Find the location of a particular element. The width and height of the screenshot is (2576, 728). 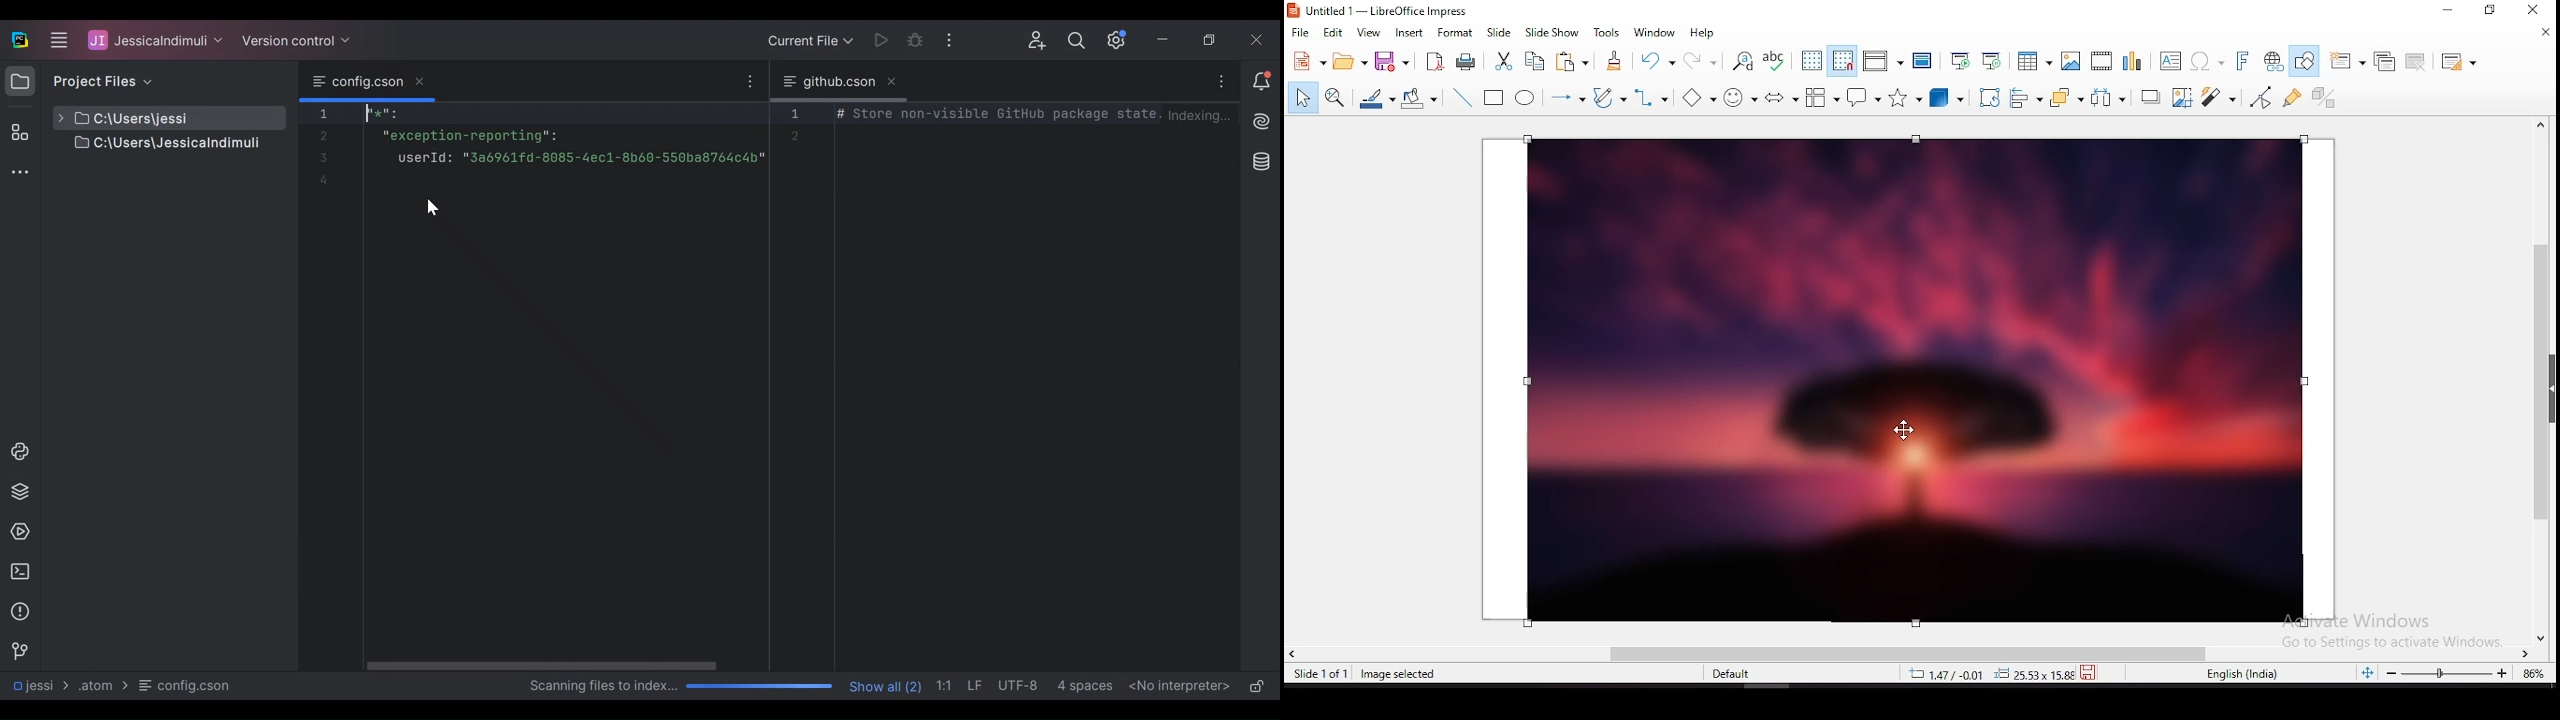

close window is located at coordinates (2533, 11).